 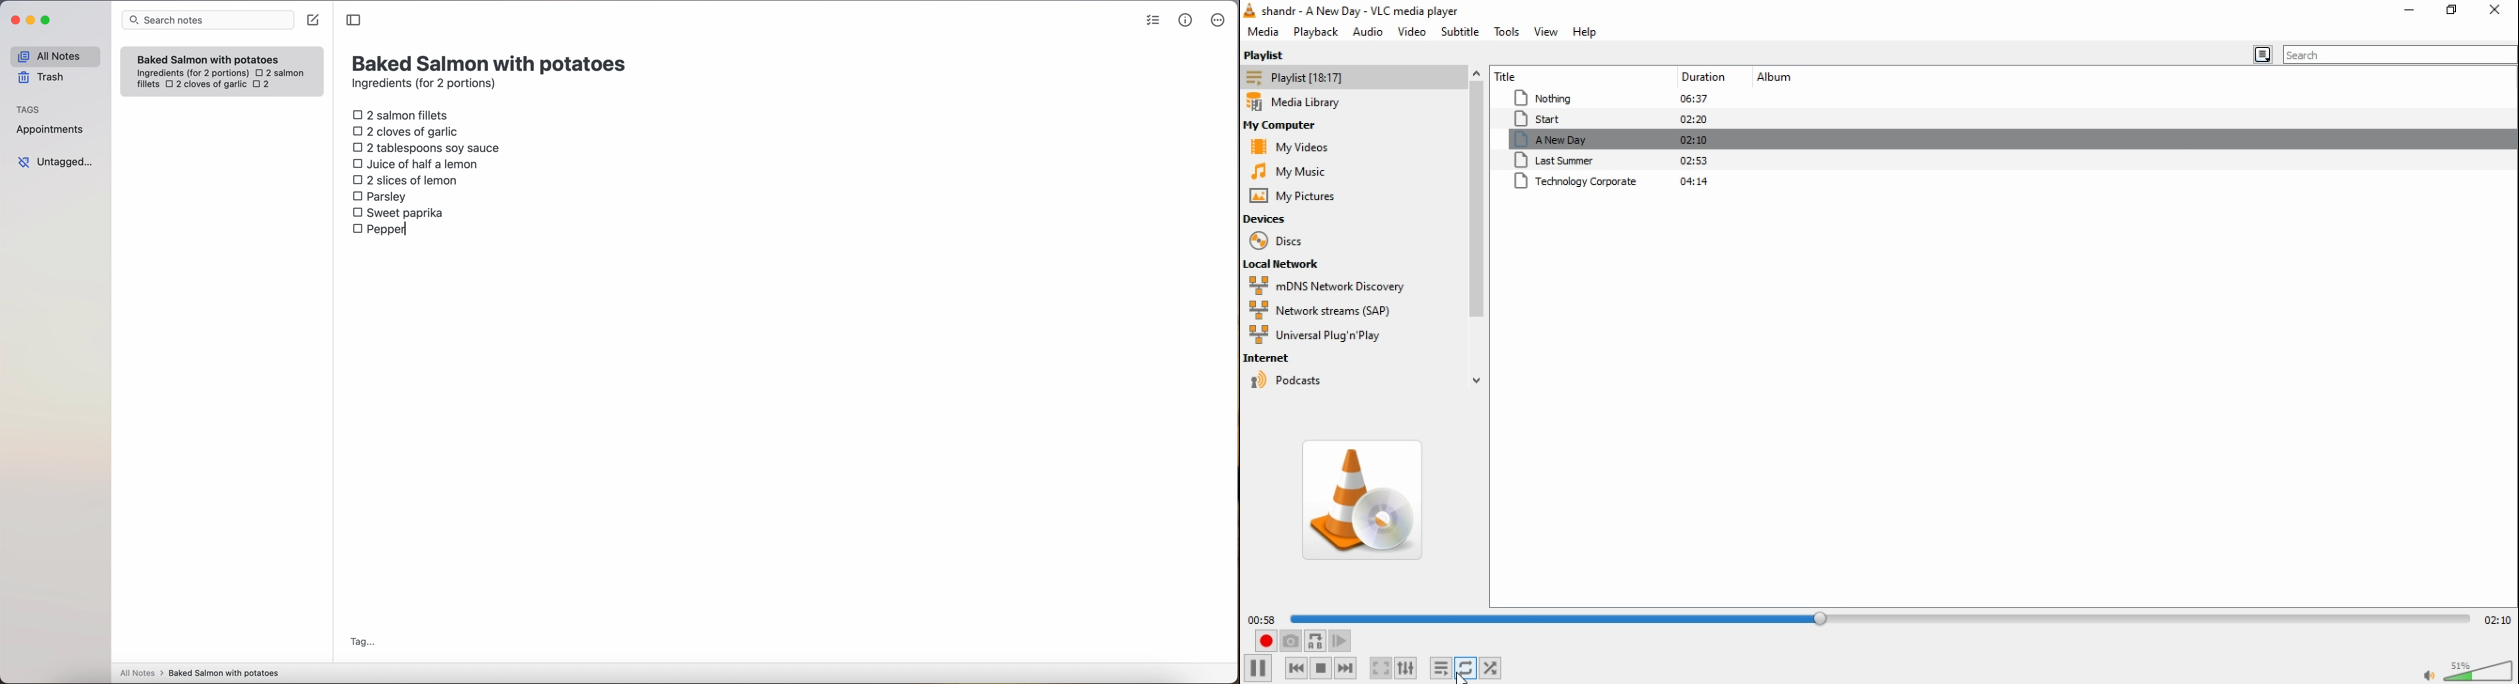 I want to click on track duration, so click(x=1699, y=77).